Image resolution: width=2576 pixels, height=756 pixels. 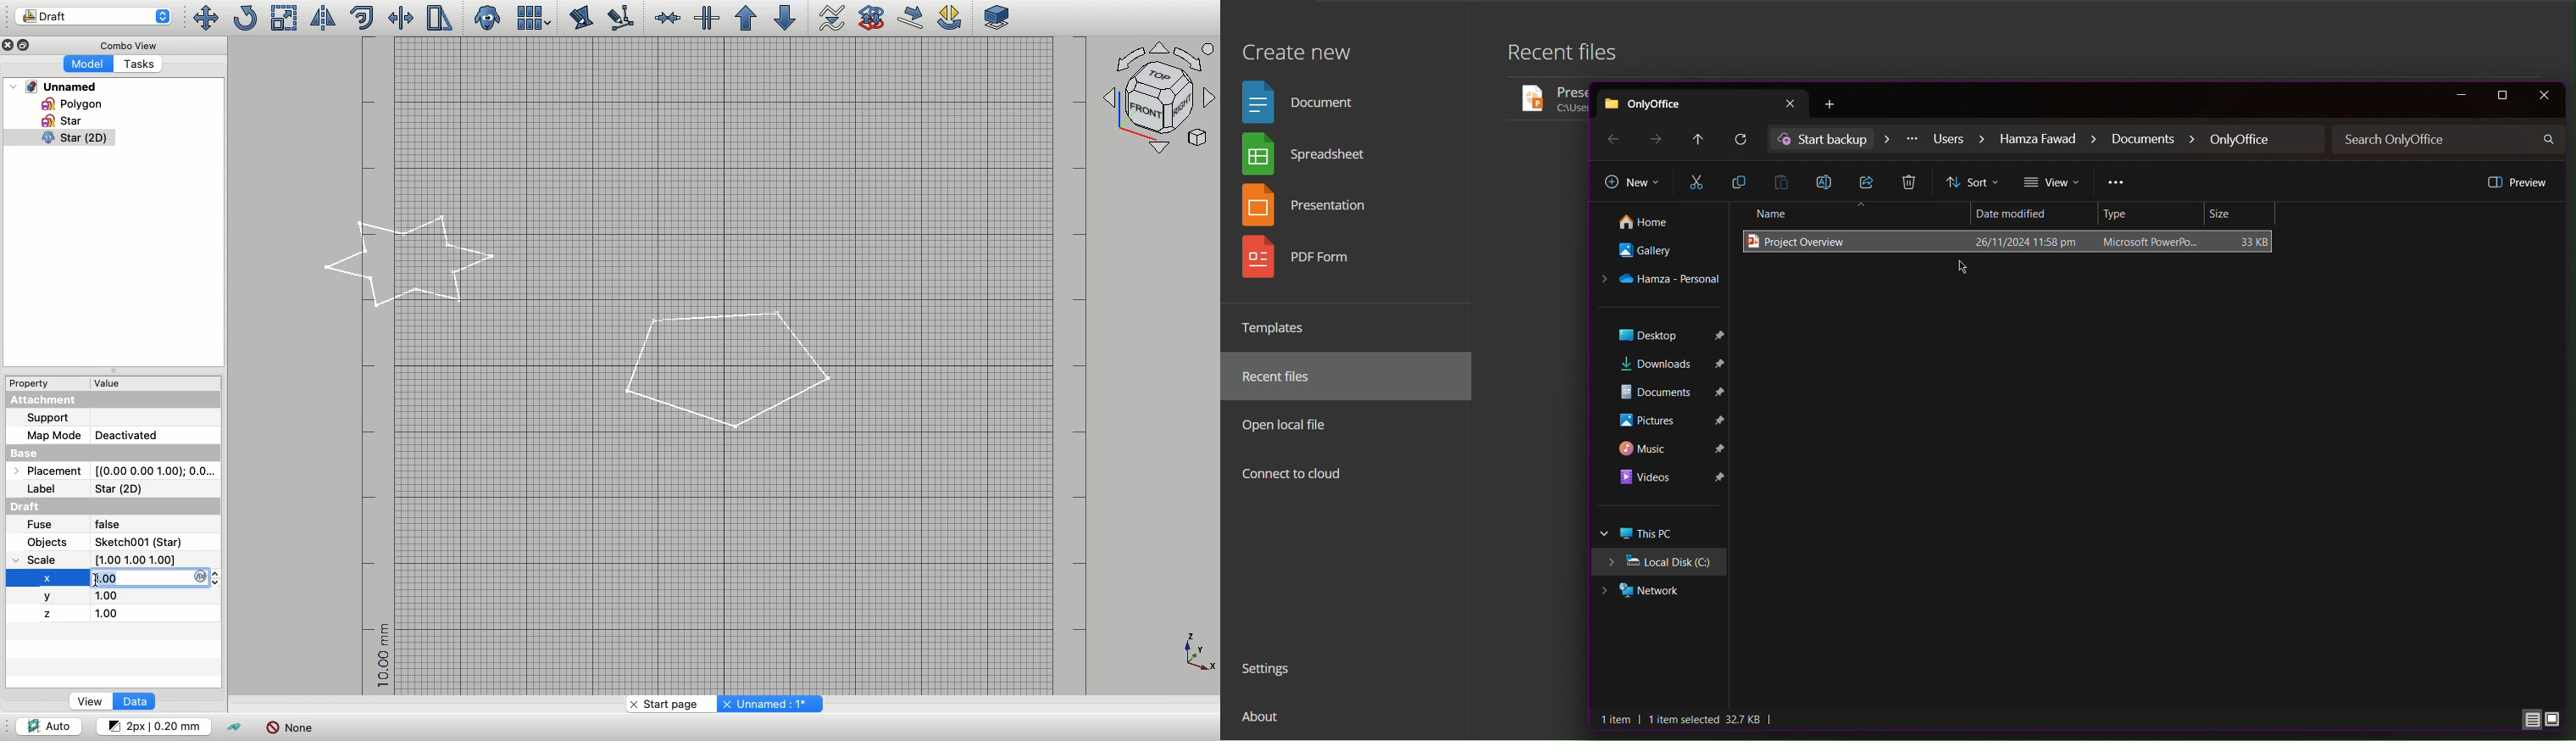 I want to click on Cursor, so click(x=97, y=579).